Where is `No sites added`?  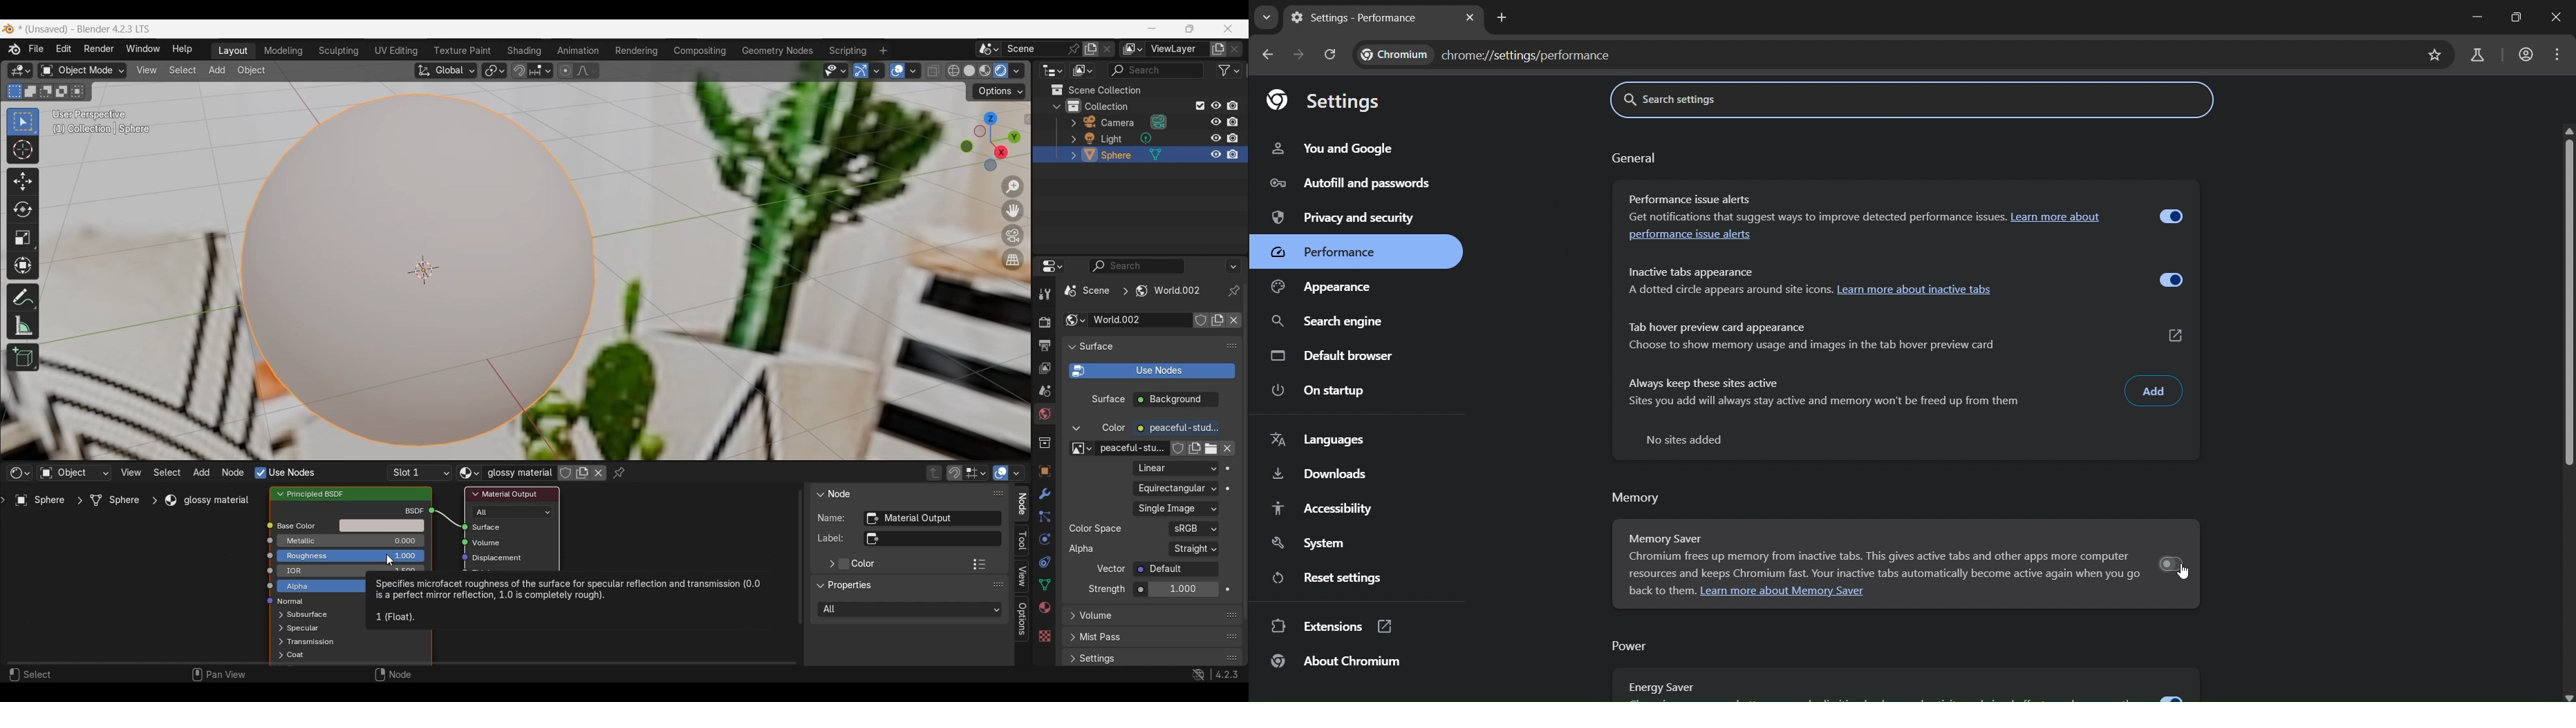
No sites added is located at coordinates (1684, 442).